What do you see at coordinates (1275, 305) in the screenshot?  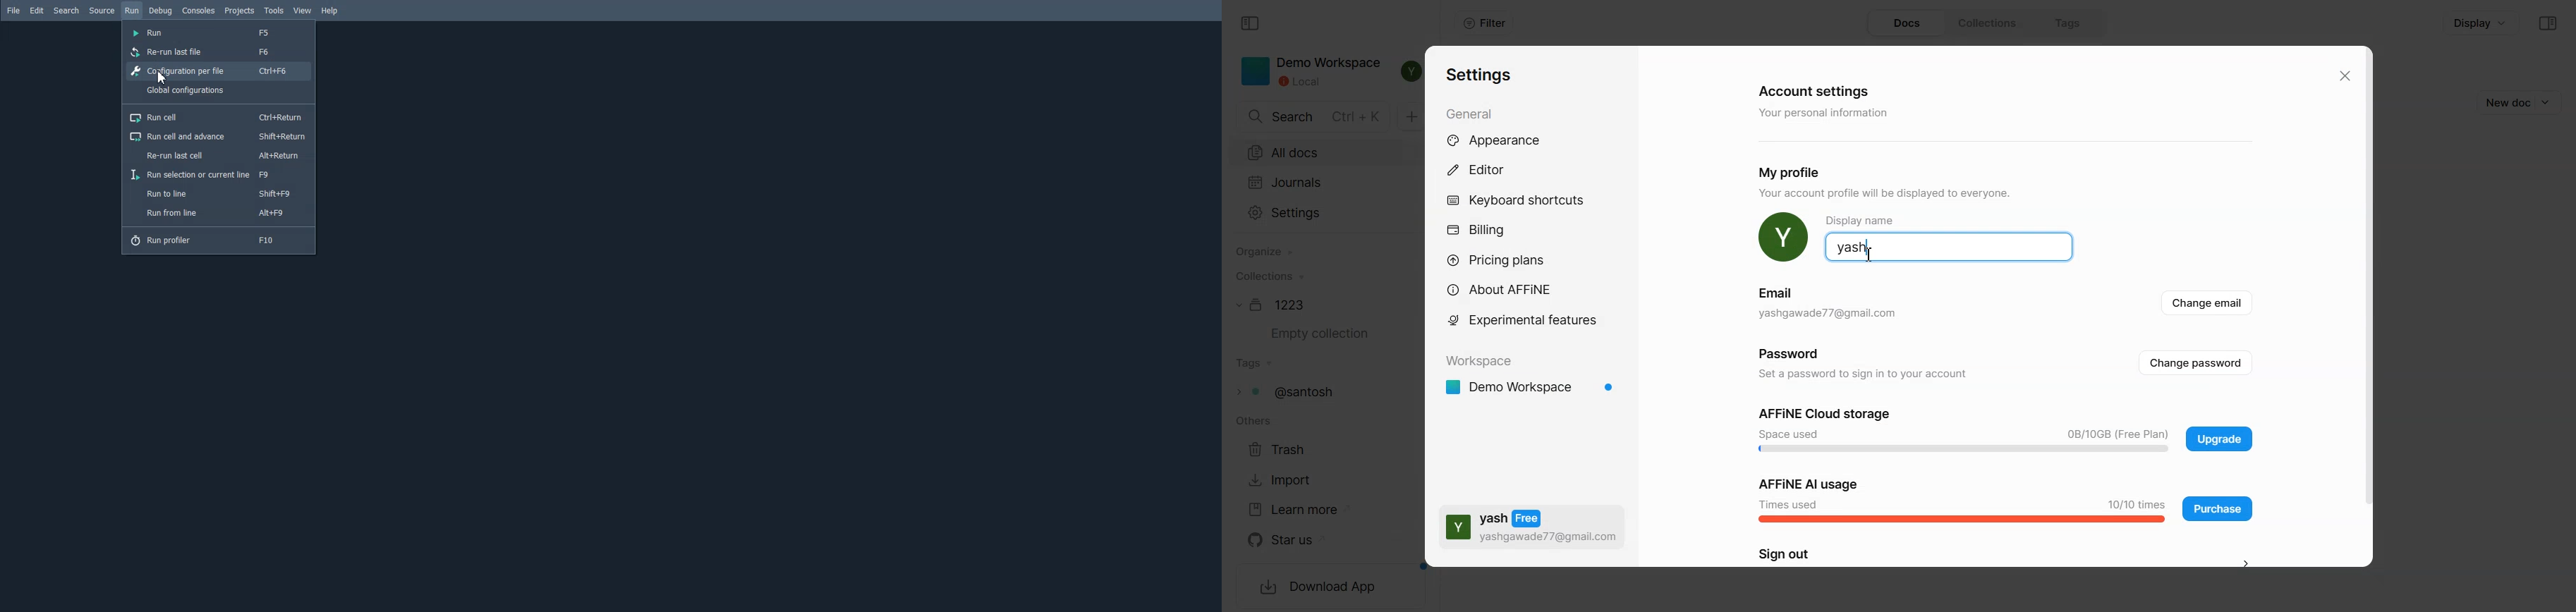 I see `Document` at bounding box center [1275, 305].